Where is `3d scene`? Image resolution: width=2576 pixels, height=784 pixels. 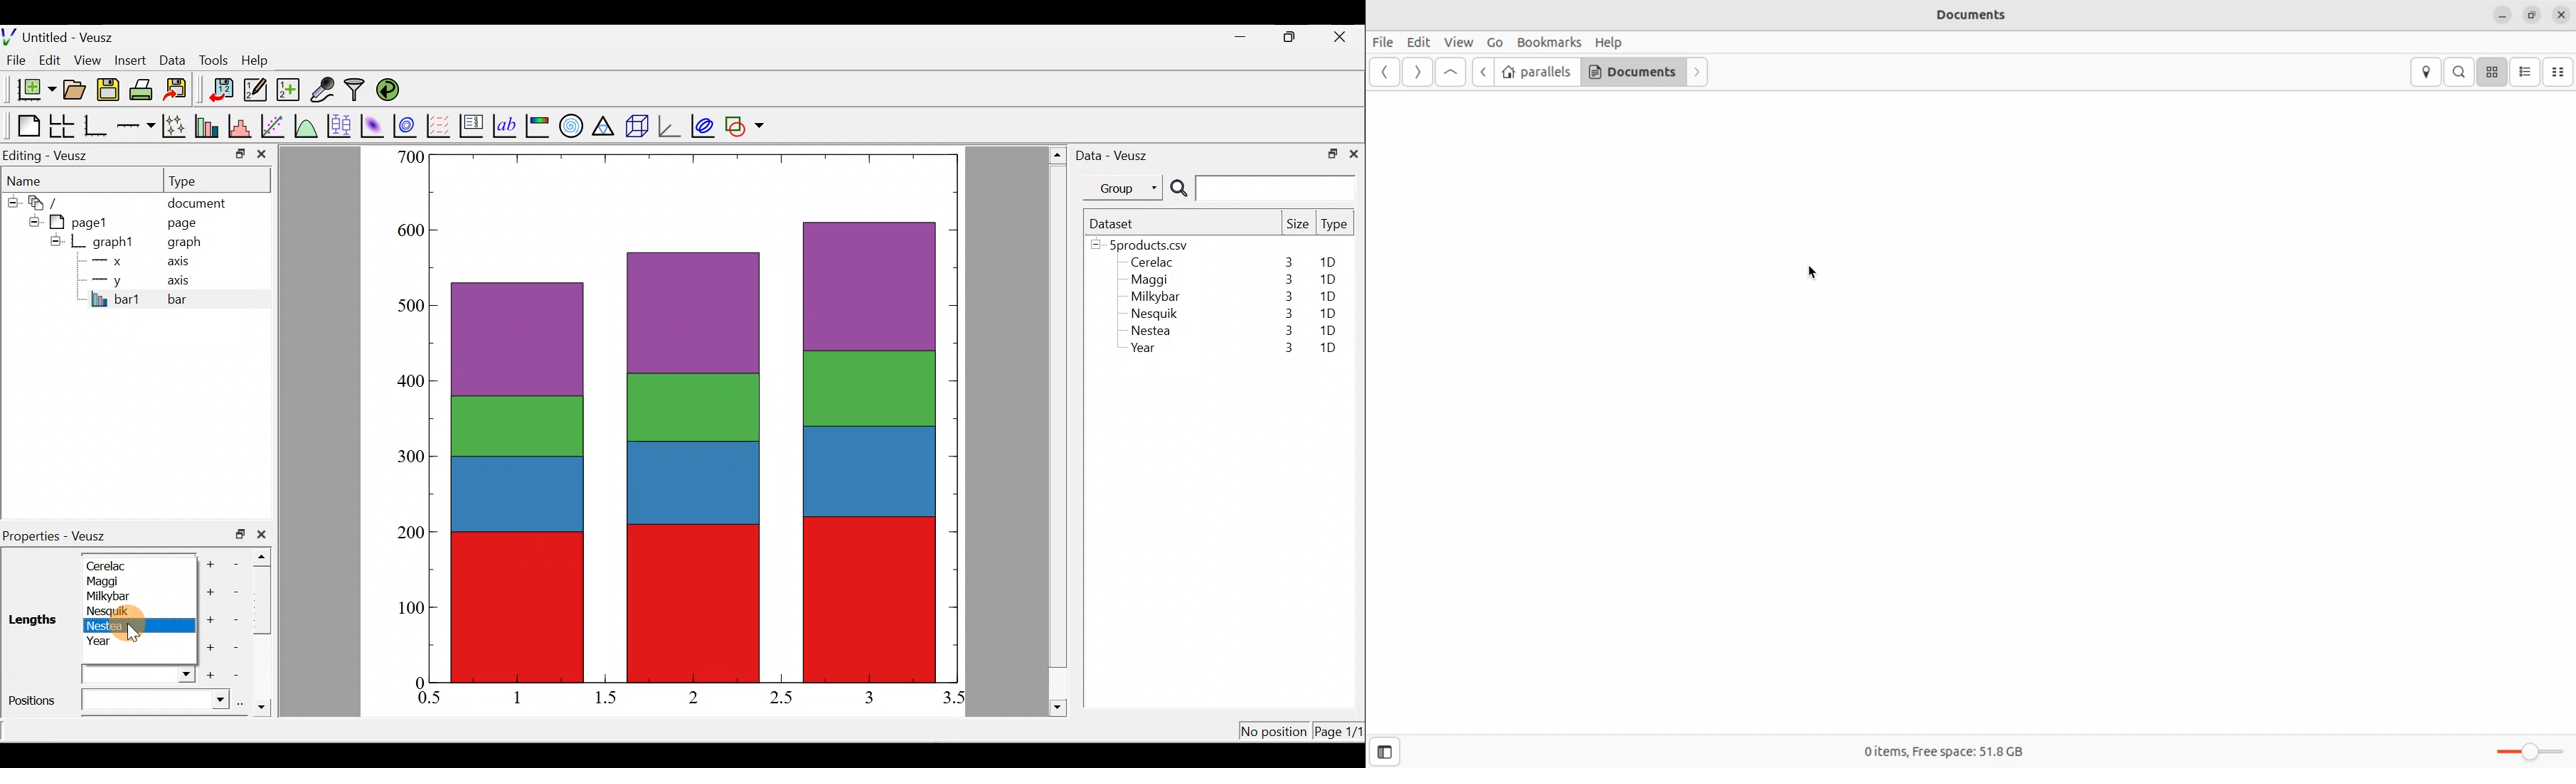 3d scene is located at coordinates (636, 126).